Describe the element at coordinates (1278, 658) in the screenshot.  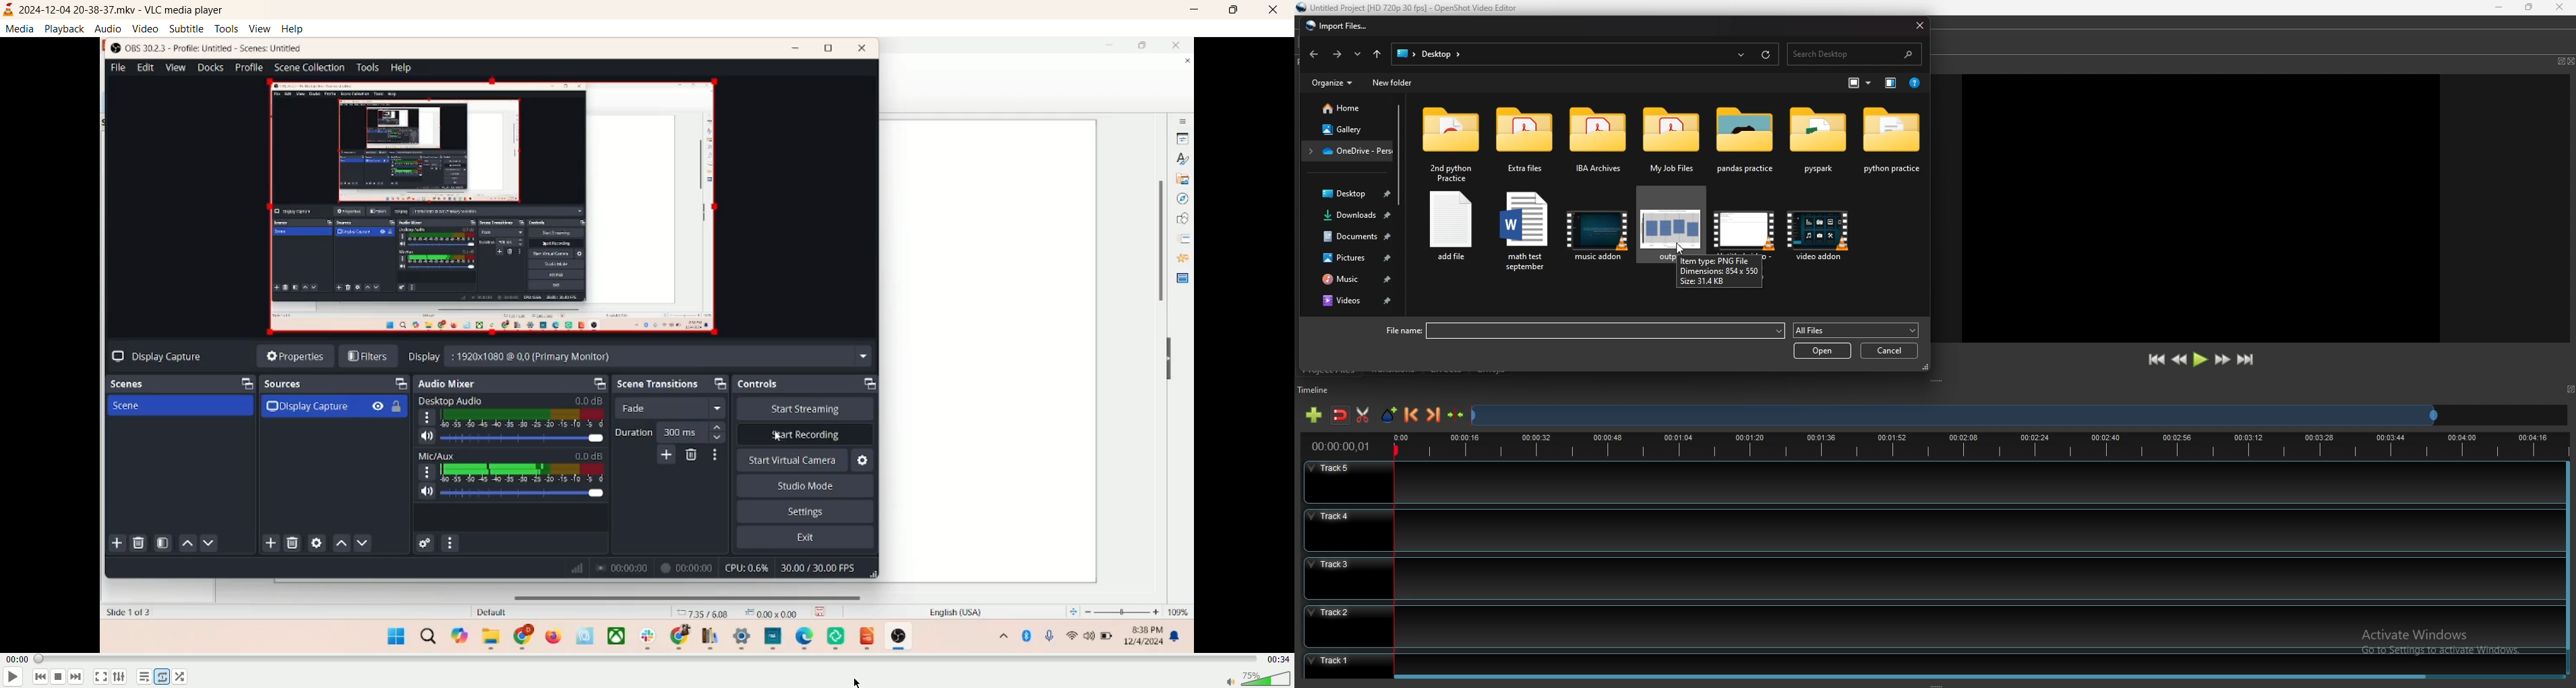
I see `remaining time` at that location.